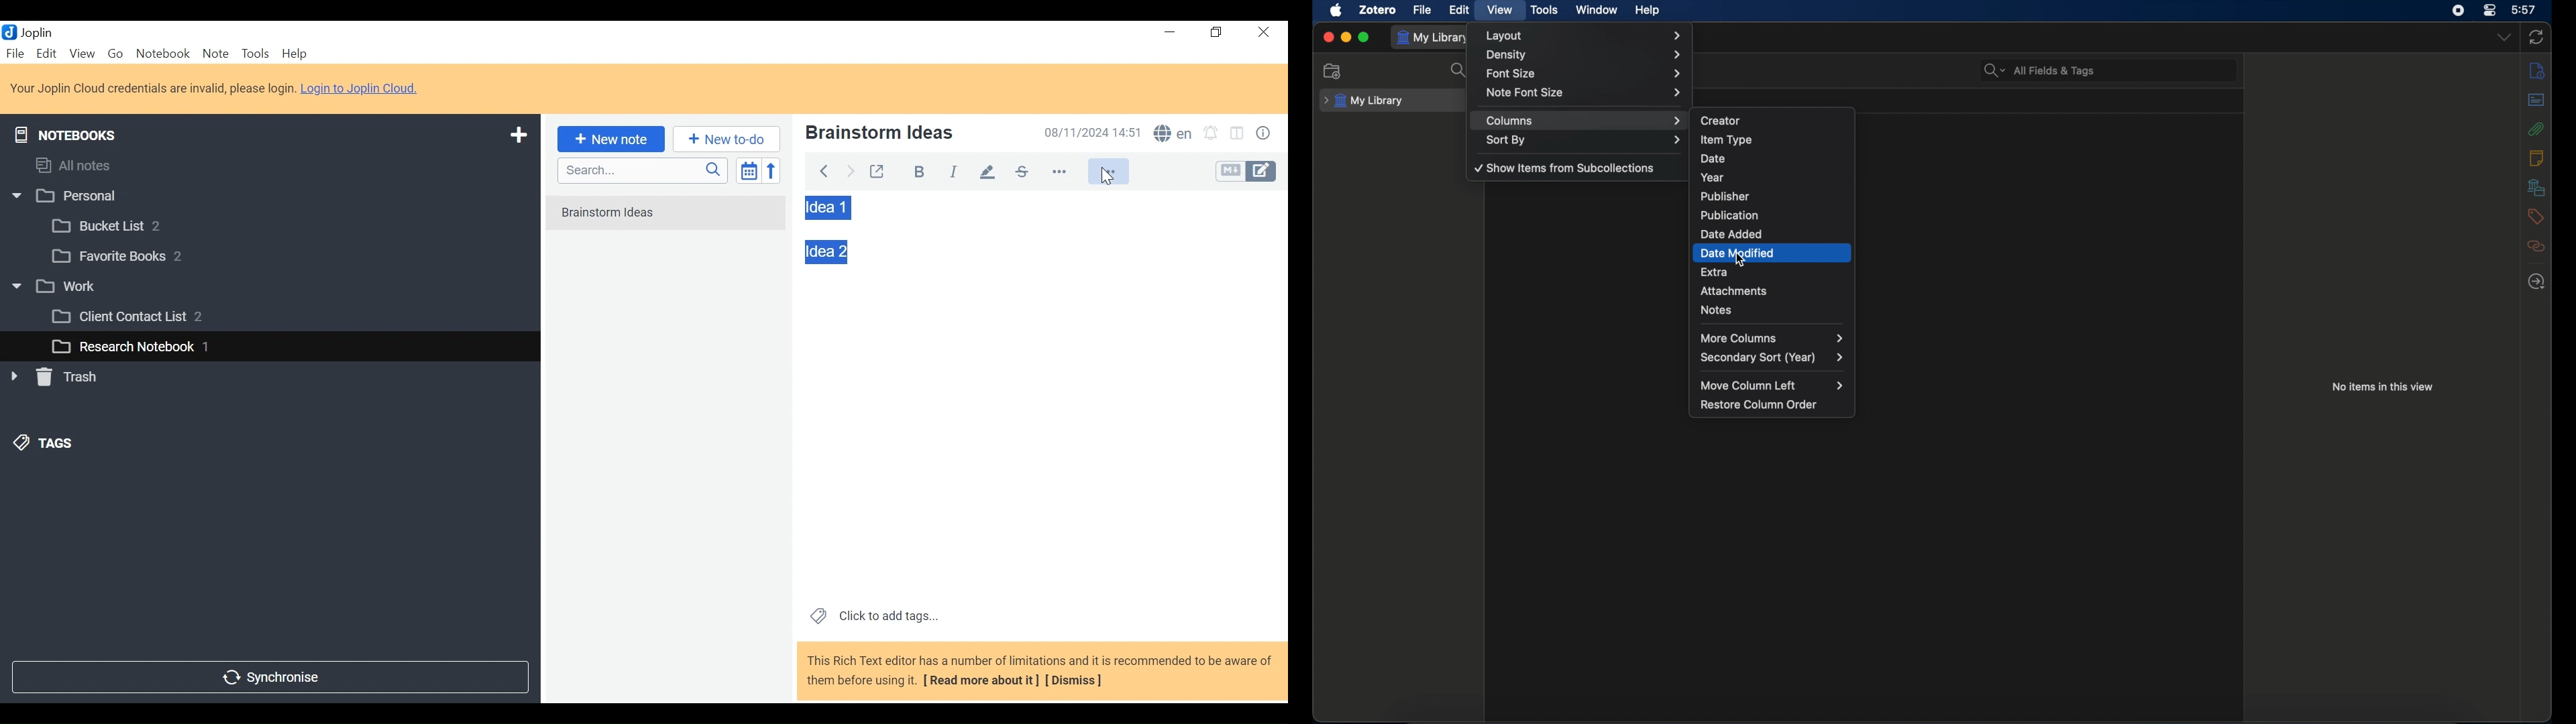  What do you see at coordinates (608, 138) in the screenshot?
I see `New note` at bounding box center [608, 138].